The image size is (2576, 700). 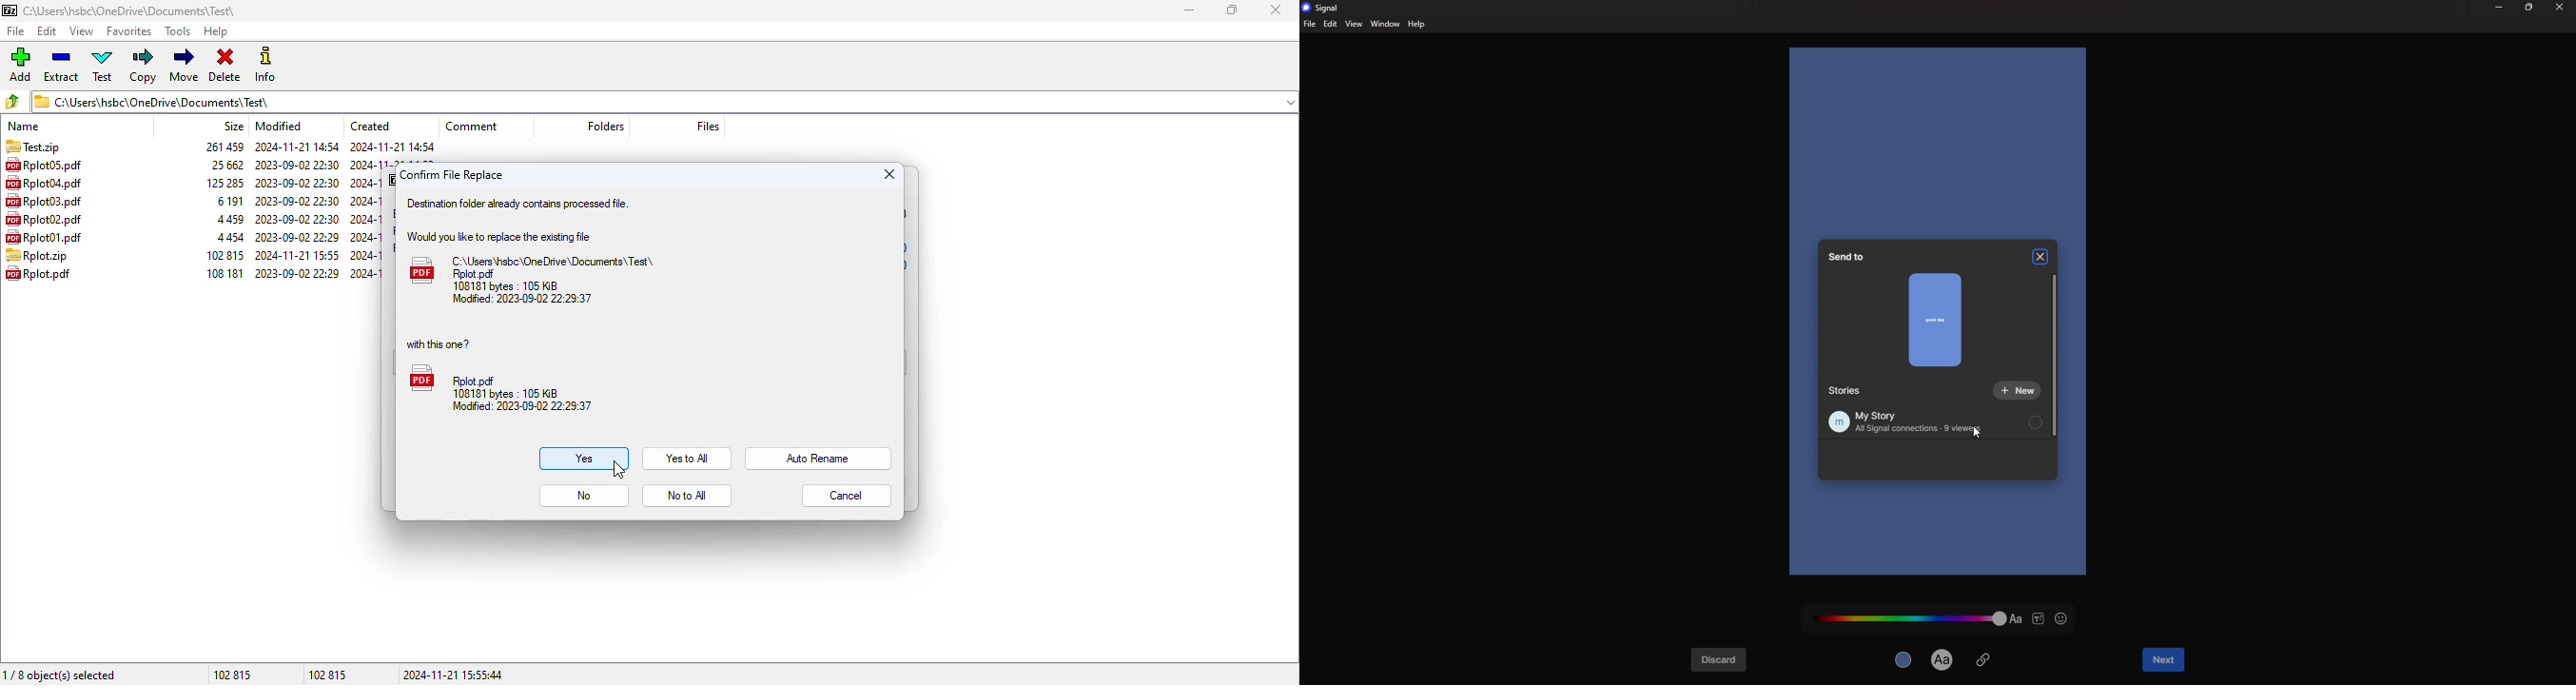 I want to click on size, so click(x=234, y=127).